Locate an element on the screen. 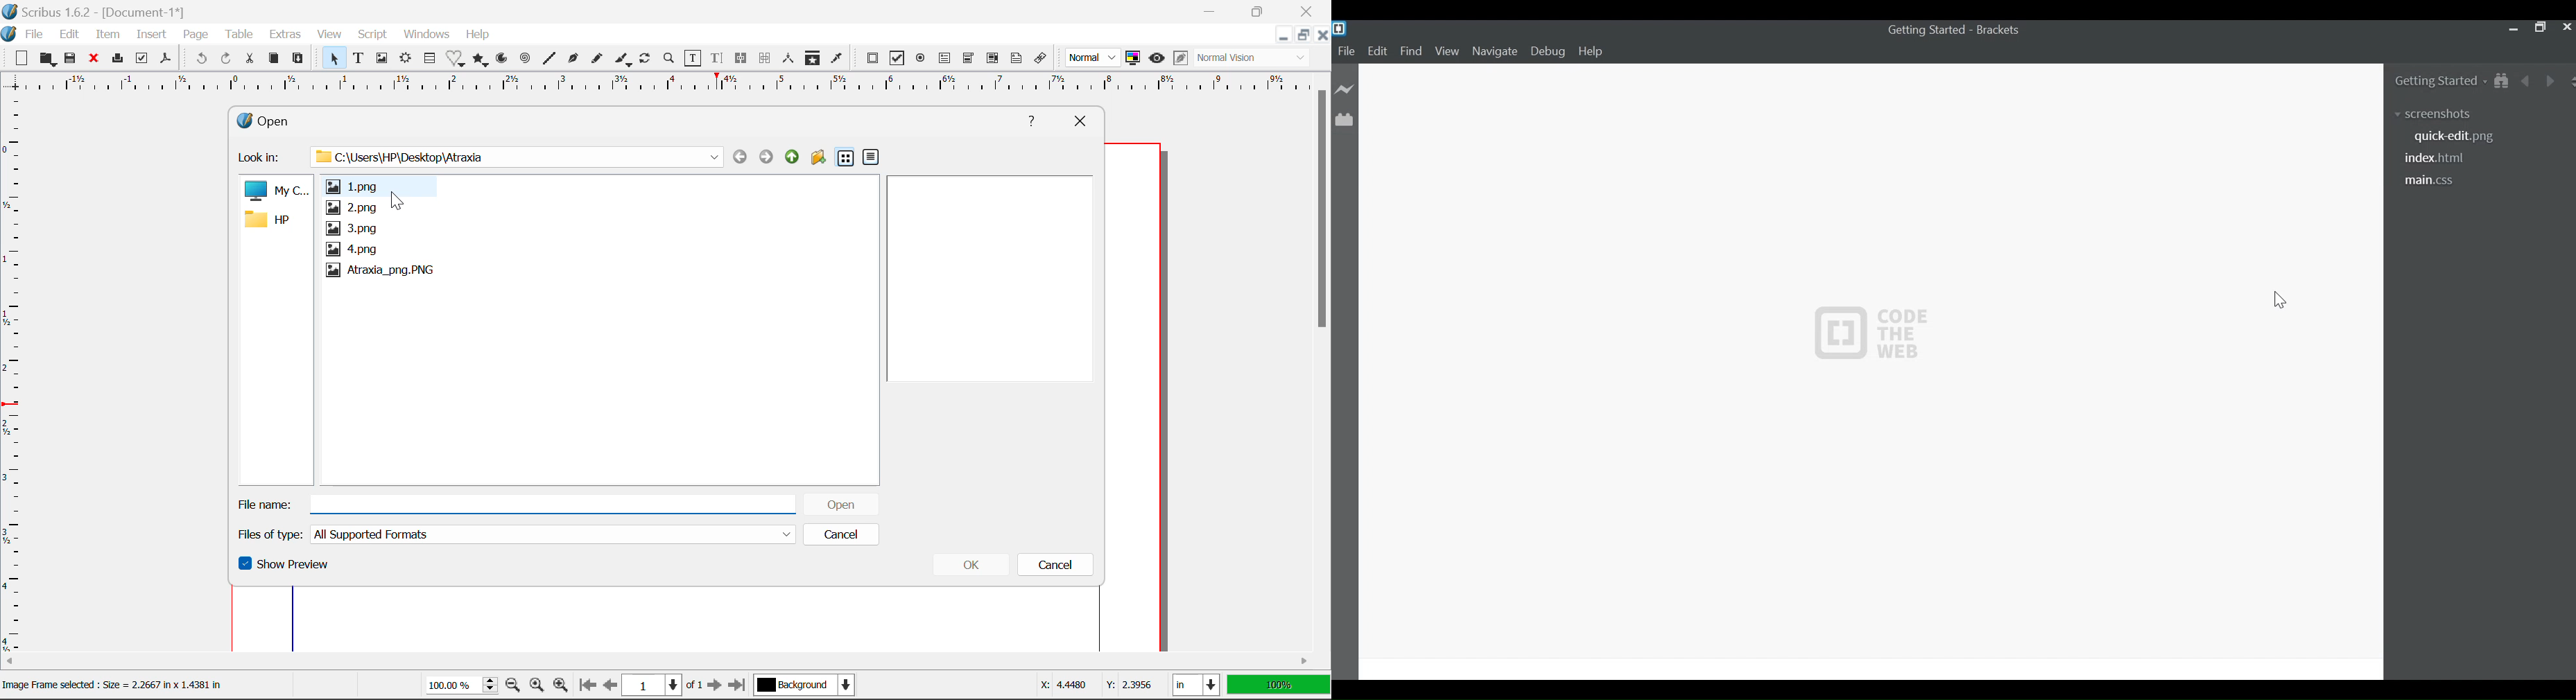 The image size is (2576, 700). Cut is located at coordinates (252, 58).